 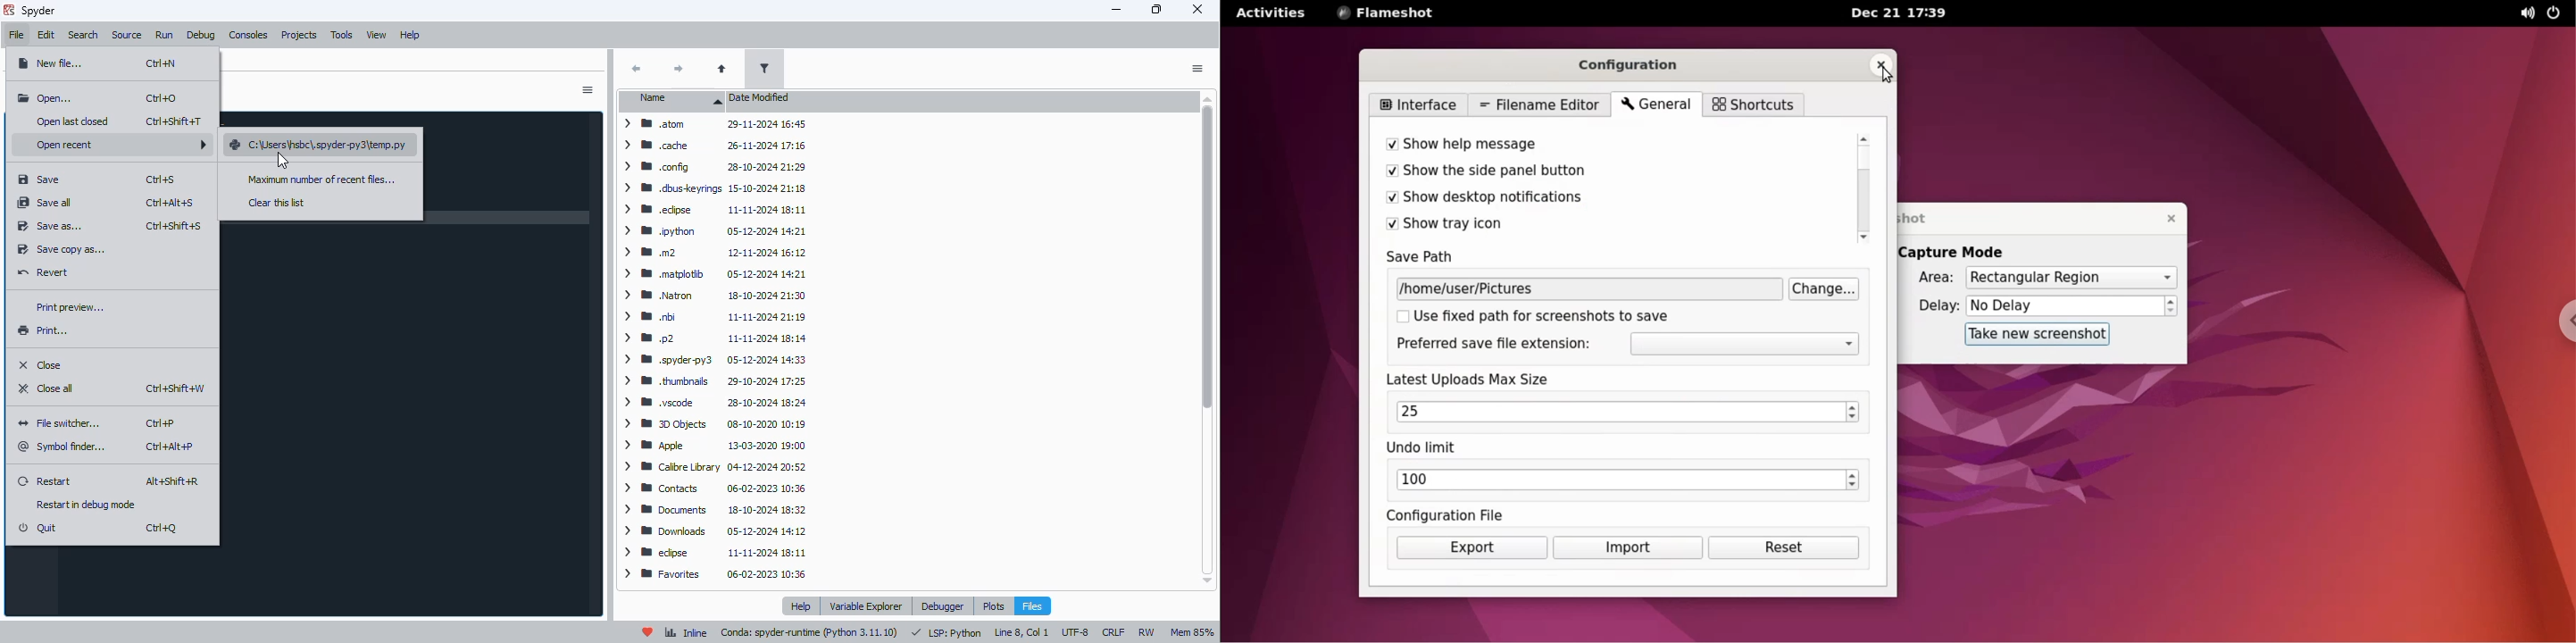 What do you see at coordinates (946, 632) in the screenshot?
I see ` LSP: Python` at bounding box center [946, 632].